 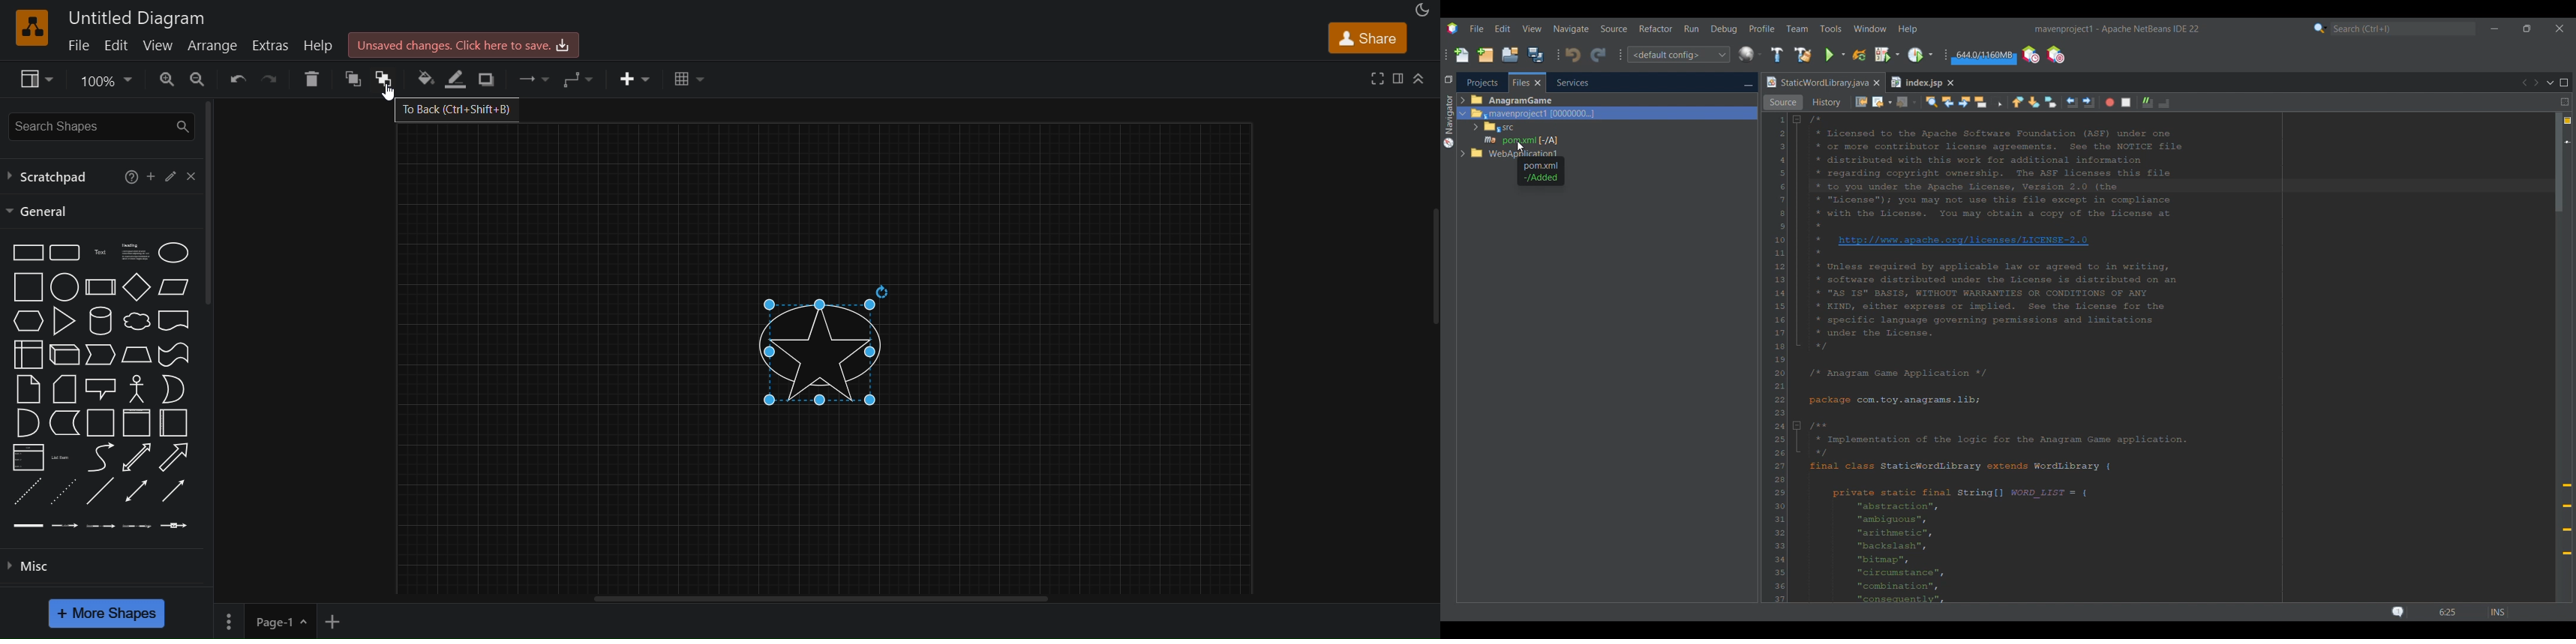 I want to click on Run menu, so click(x=1691, y=28).